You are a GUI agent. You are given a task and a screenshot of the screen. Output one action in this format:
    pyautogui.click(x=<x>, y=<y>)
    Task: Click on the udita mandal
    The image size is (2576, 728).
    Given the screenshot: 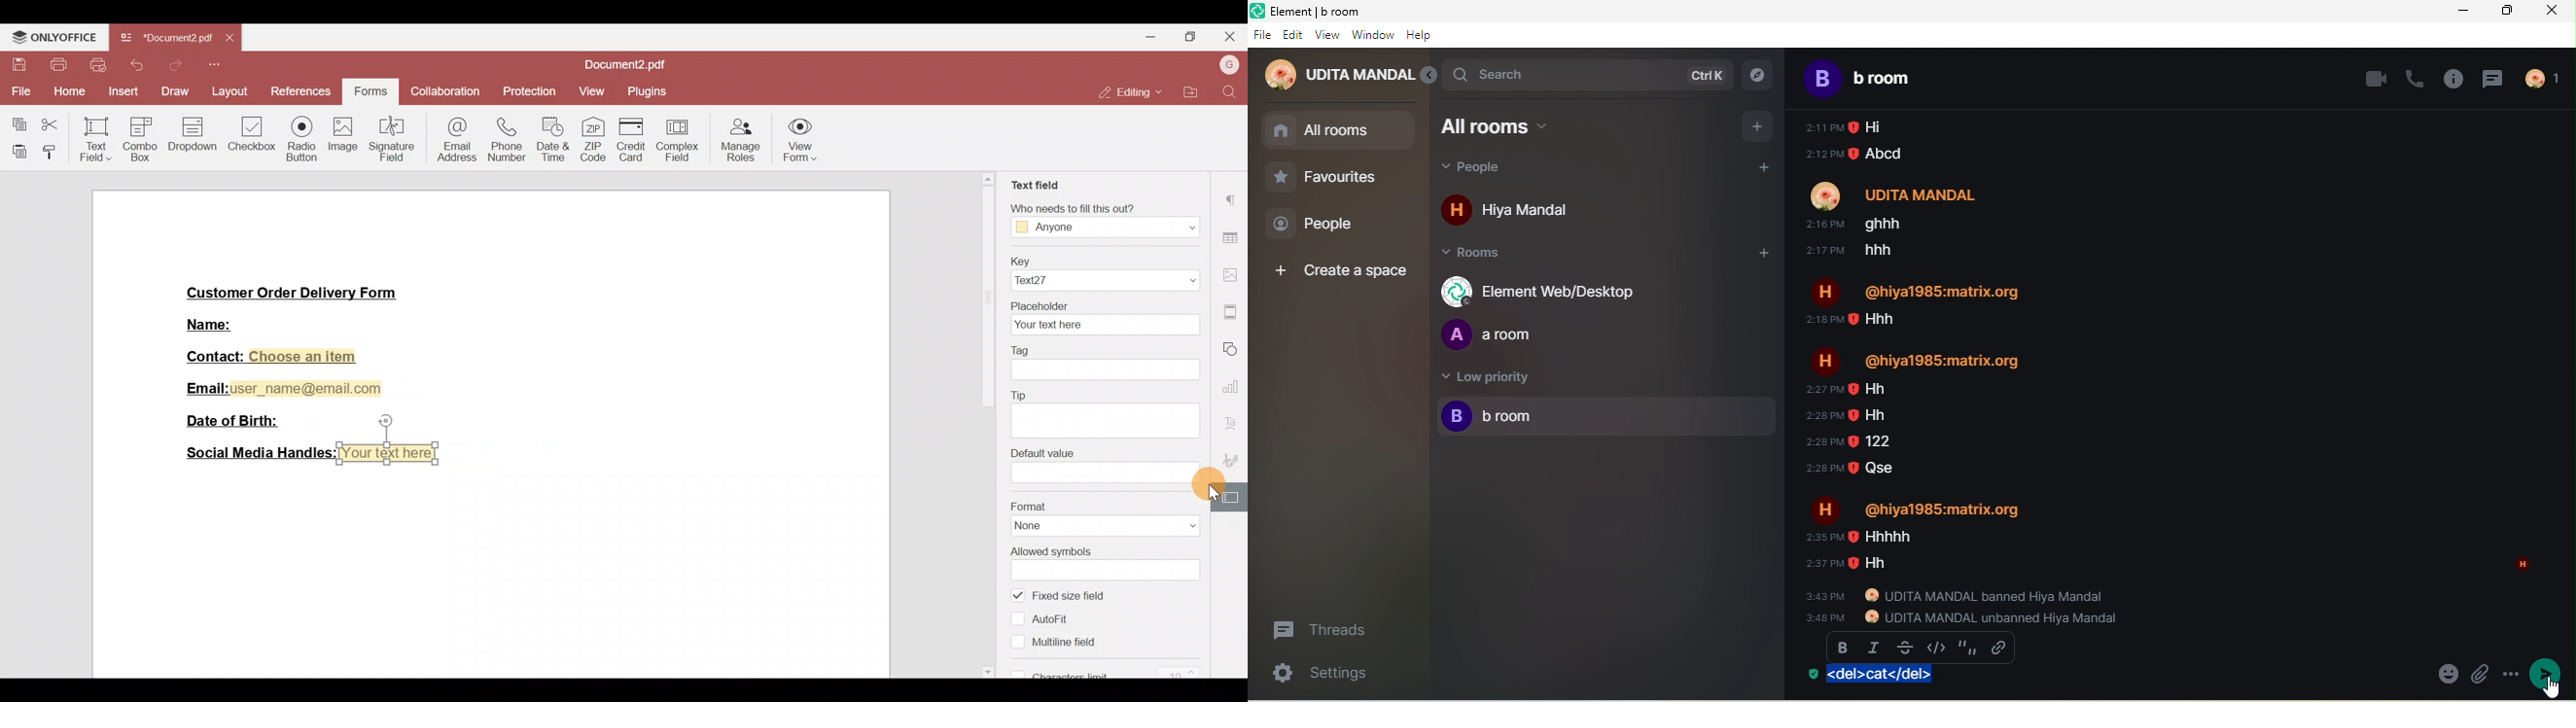 What is the action you would take?
    pyautogui.click(x=1334, y=78)
    